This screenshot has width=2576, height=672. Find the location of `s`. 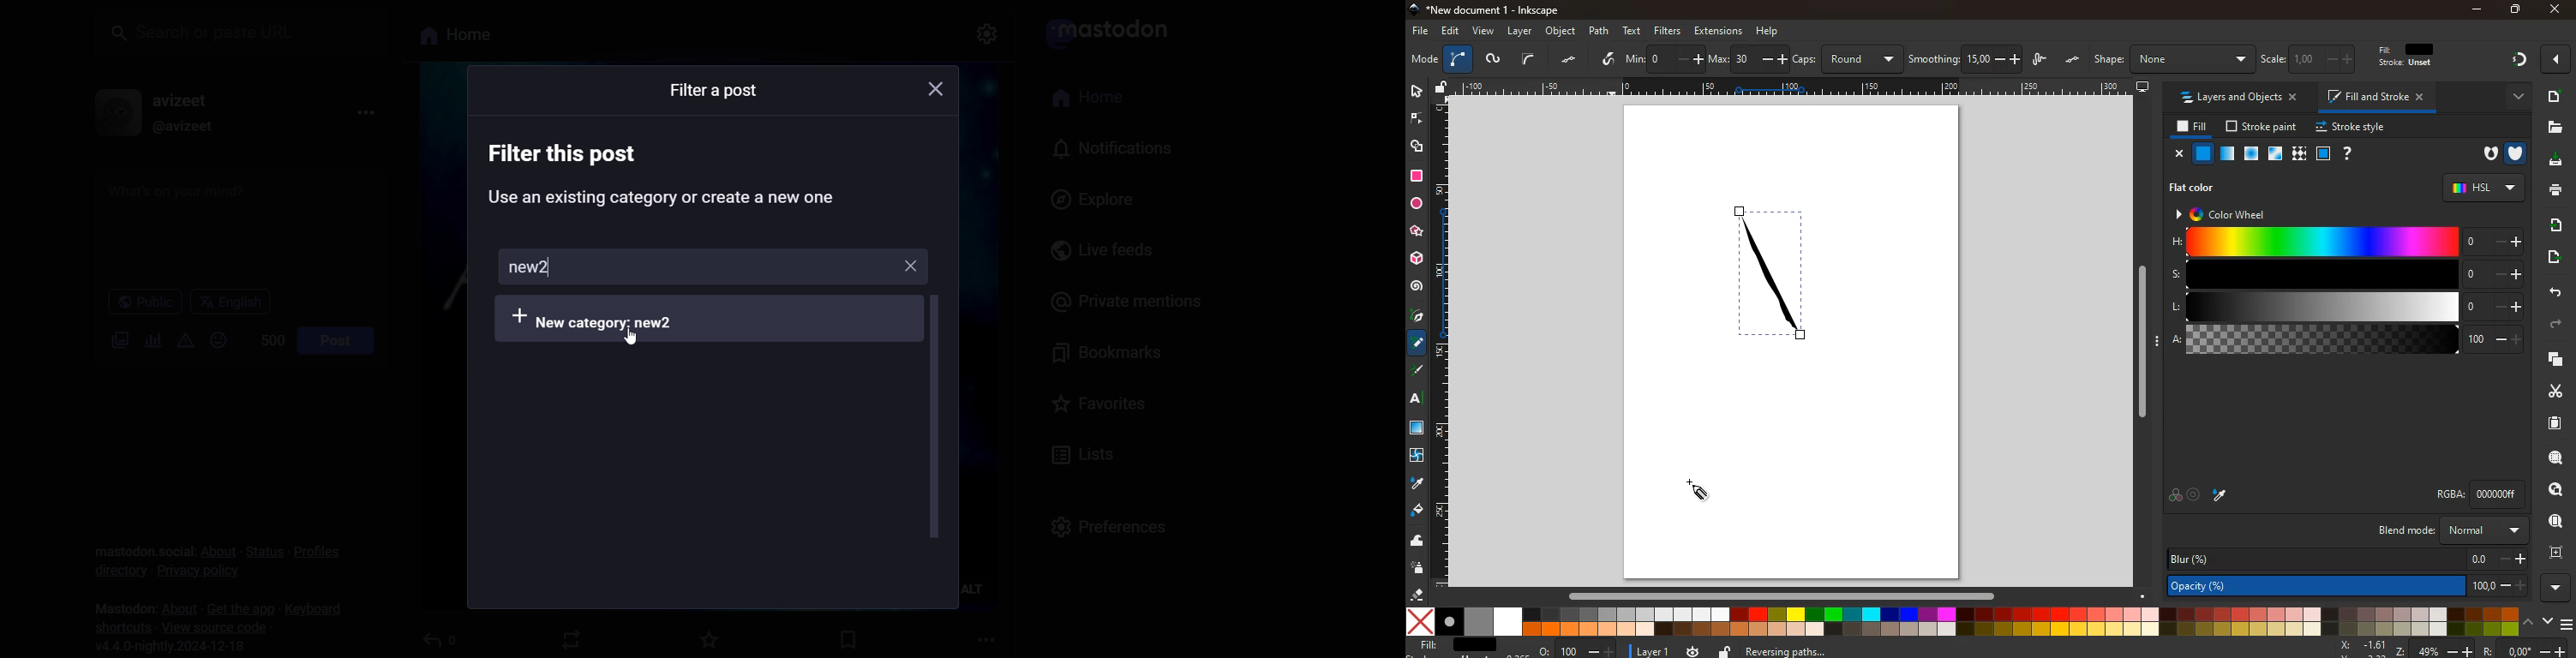

s is located at coordinates (2346, 274).